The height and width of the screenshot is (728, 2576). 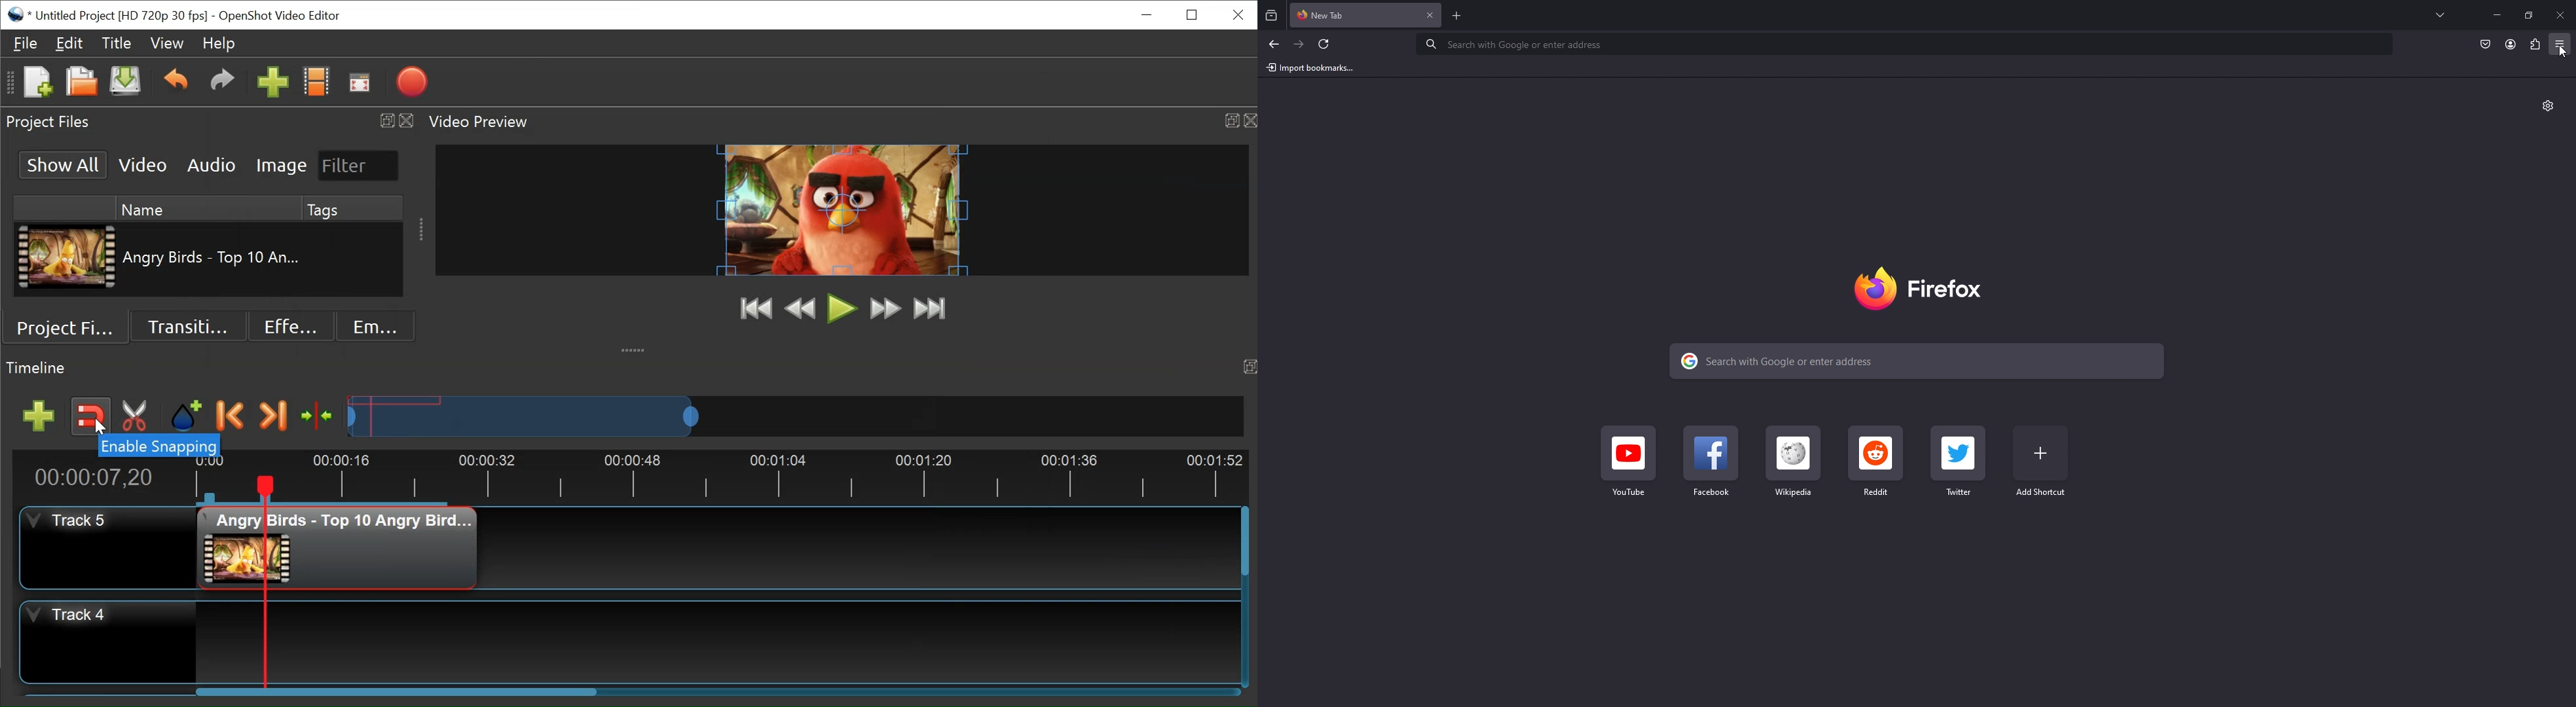 I want to click on resize, so click(x=2529, y=15).